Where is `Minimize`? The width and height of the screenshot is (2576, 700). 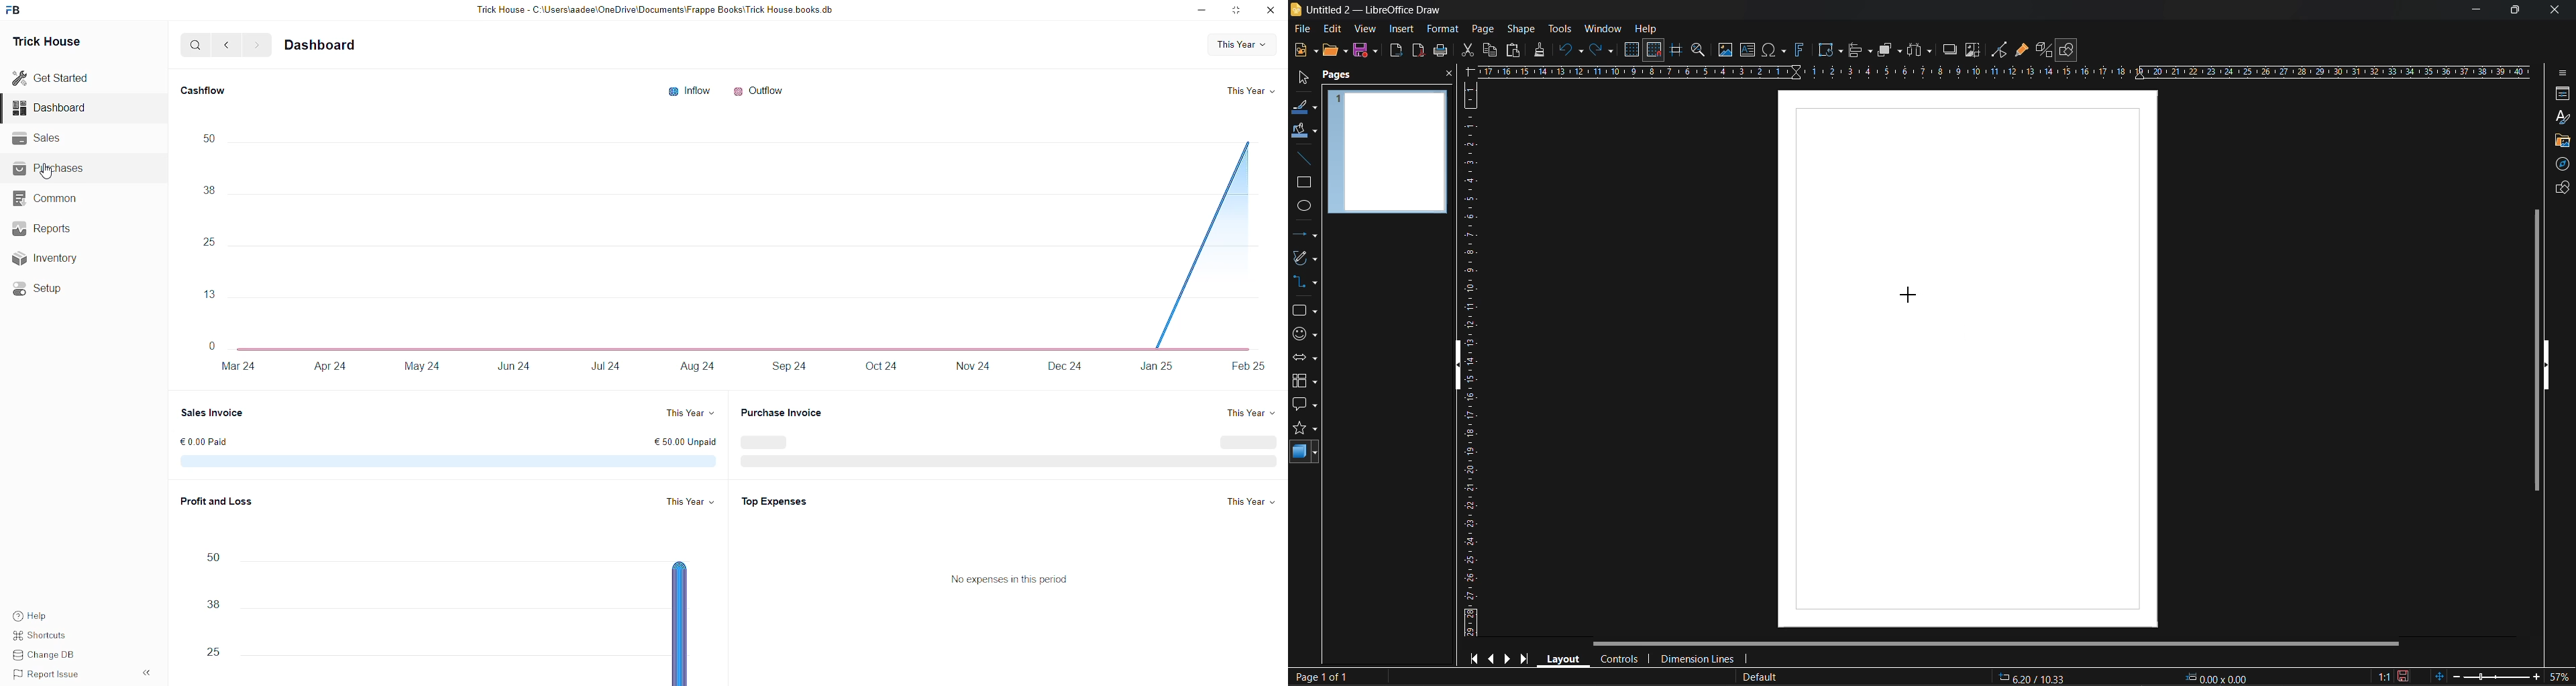
Minimize is located at coordinates (1201, 11).